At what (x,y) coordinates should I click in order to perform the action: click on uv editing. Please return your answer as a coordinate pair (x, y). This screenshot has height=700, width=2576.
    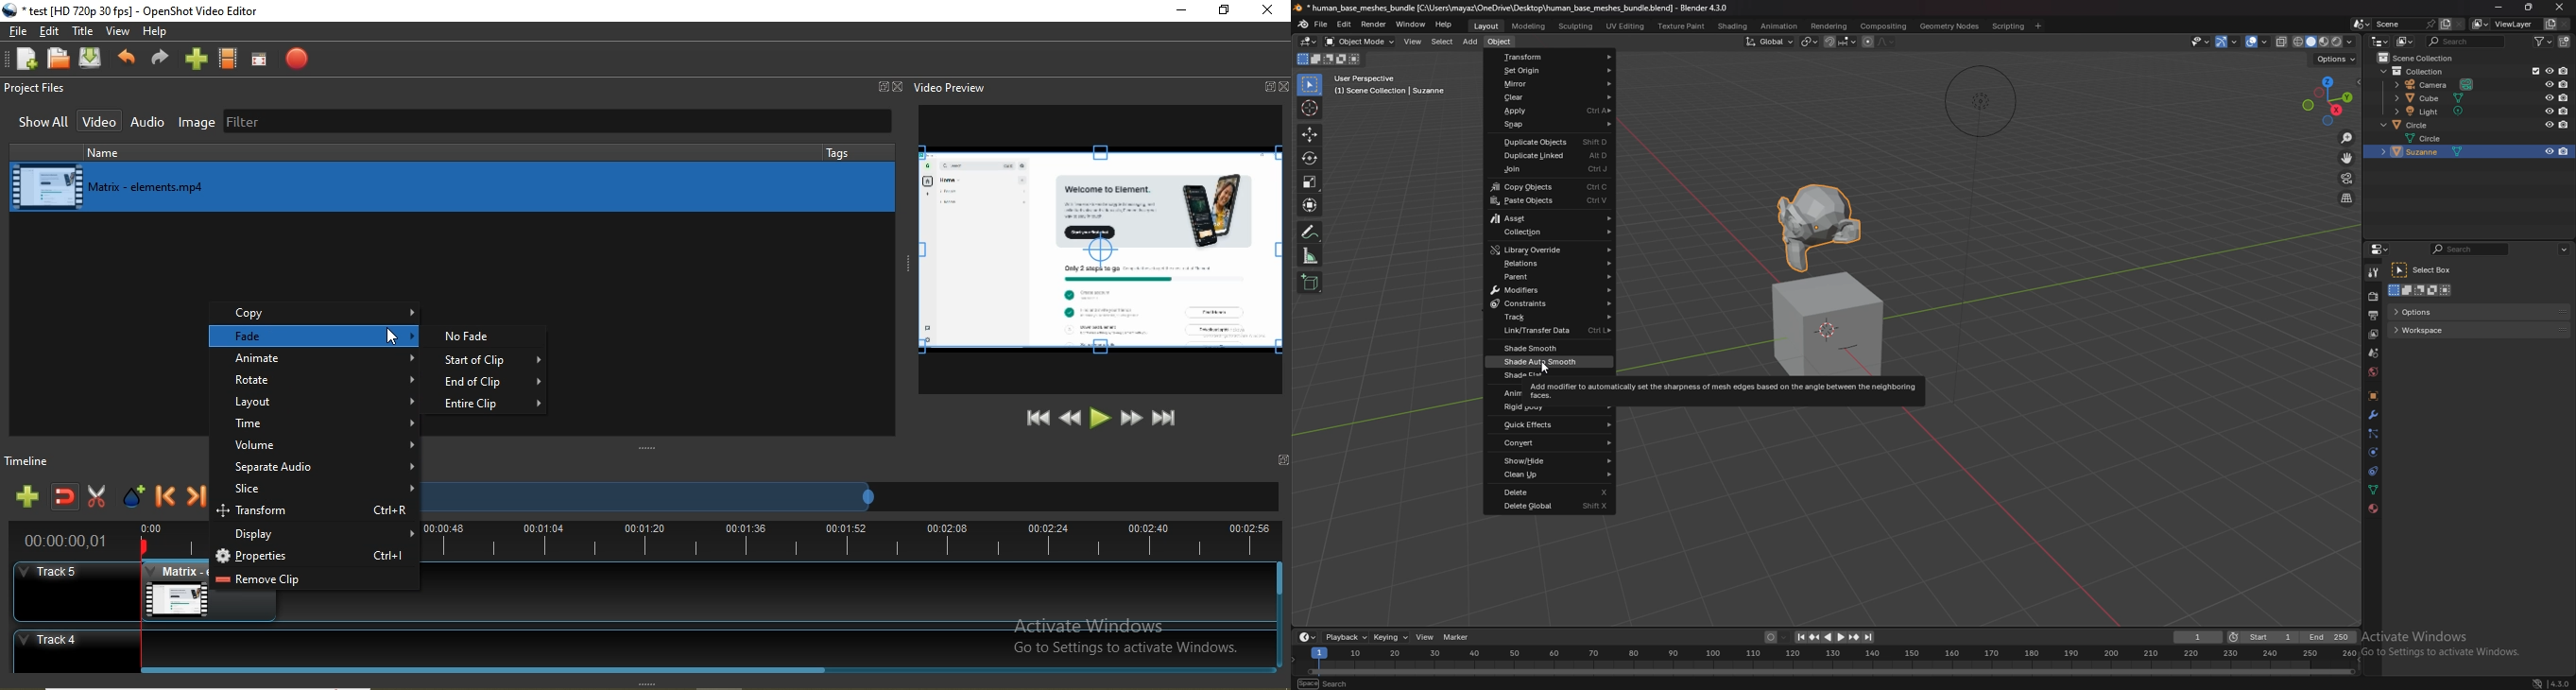
    Looking at the image, I should click on (1627, 25).